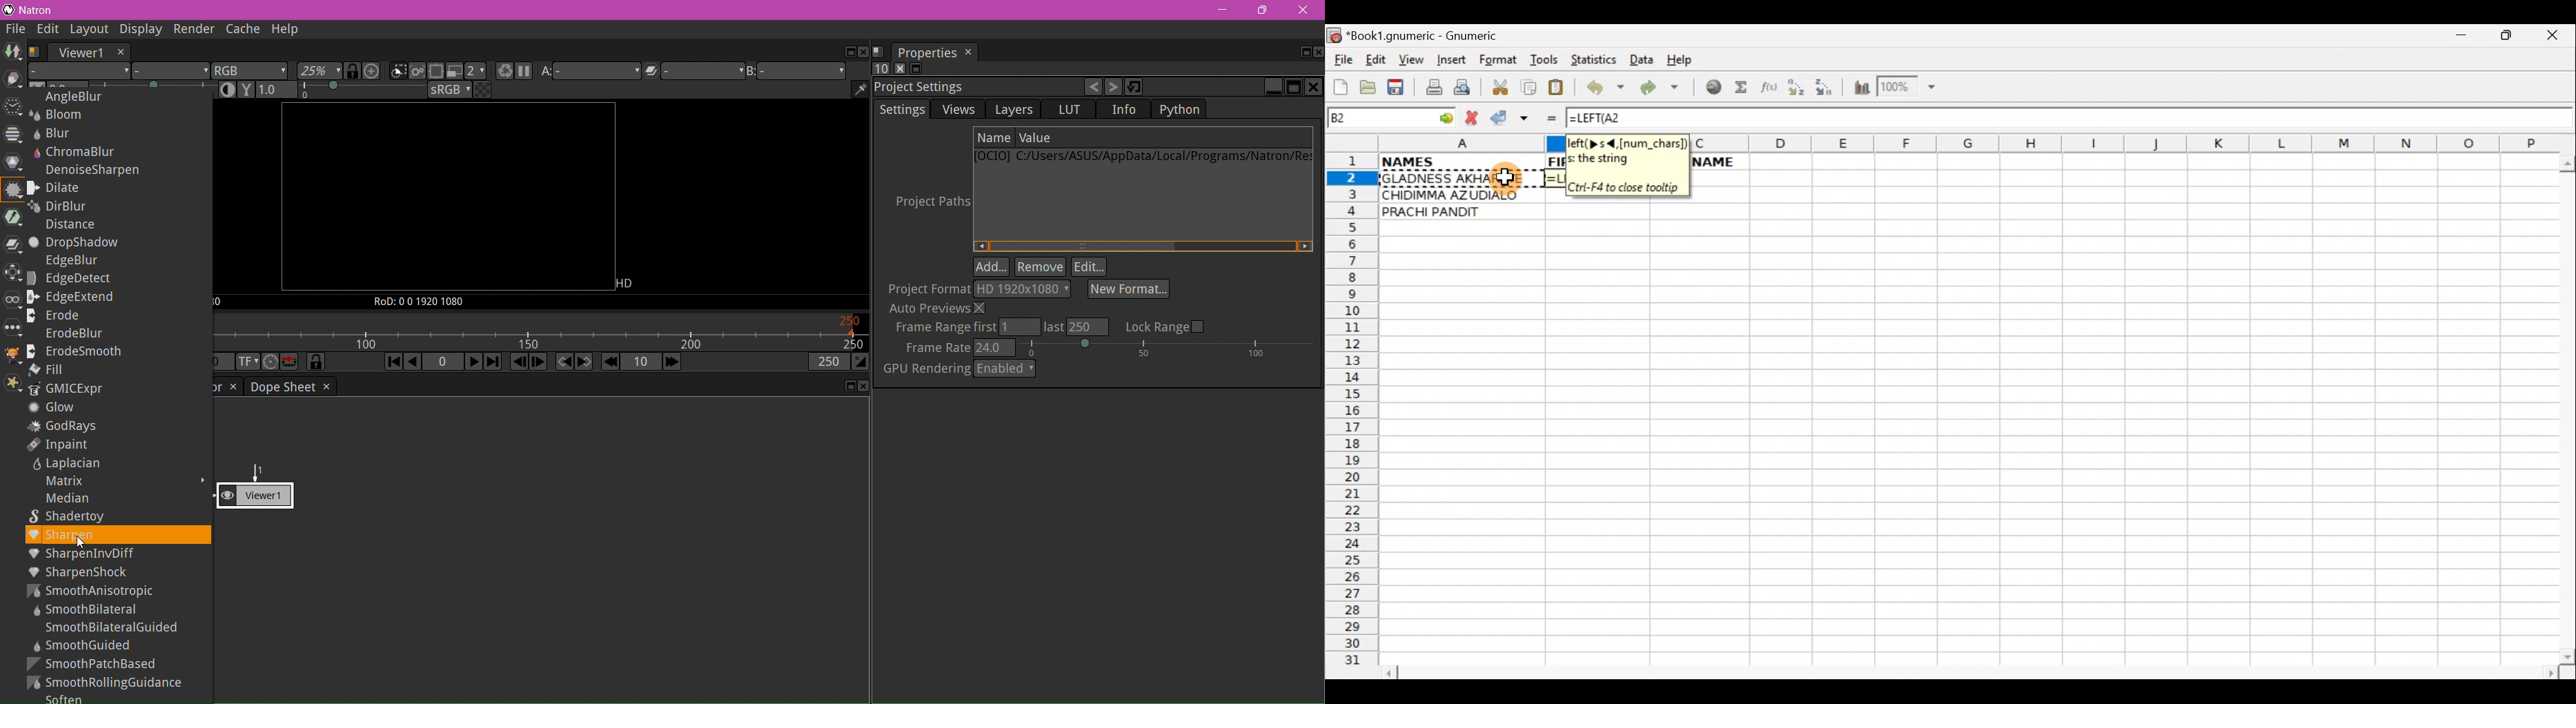 This screenshot has height=728, width=2576. I want to click on Rows, so click(1352, 415).